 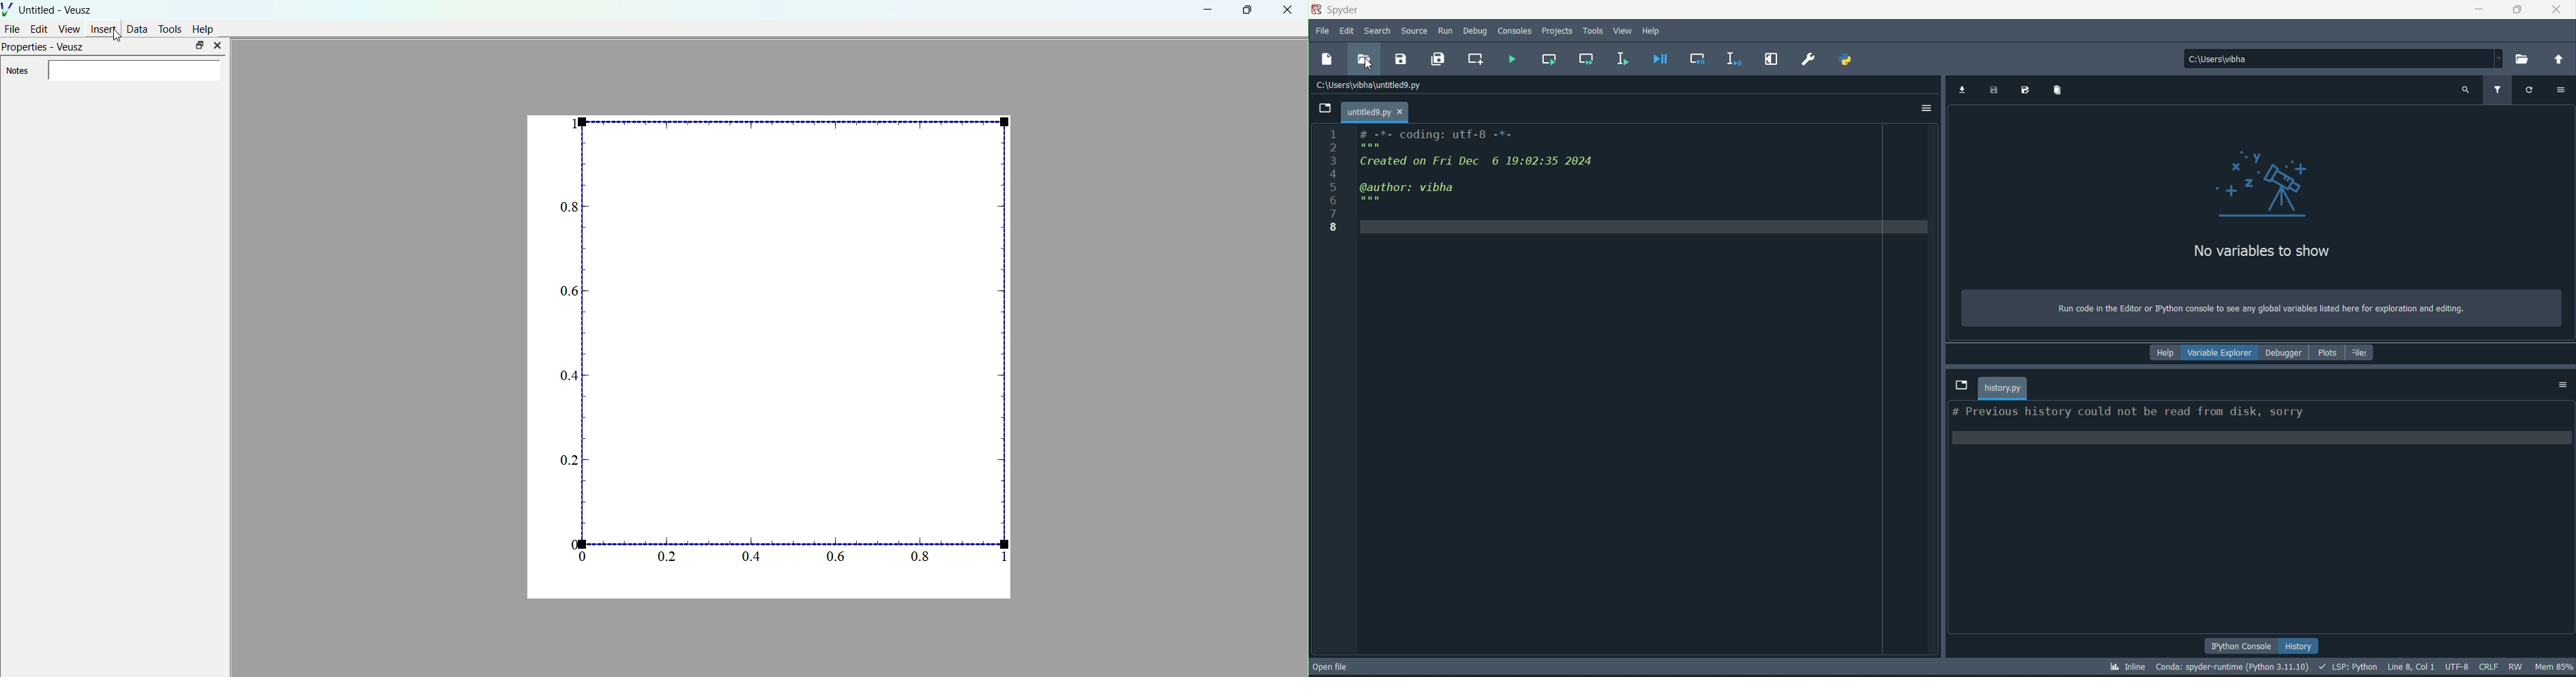 What do you see at coordinates (1961, 386) in the screenshot?
I see `browse tabs` at bounding box center [1961, 386].